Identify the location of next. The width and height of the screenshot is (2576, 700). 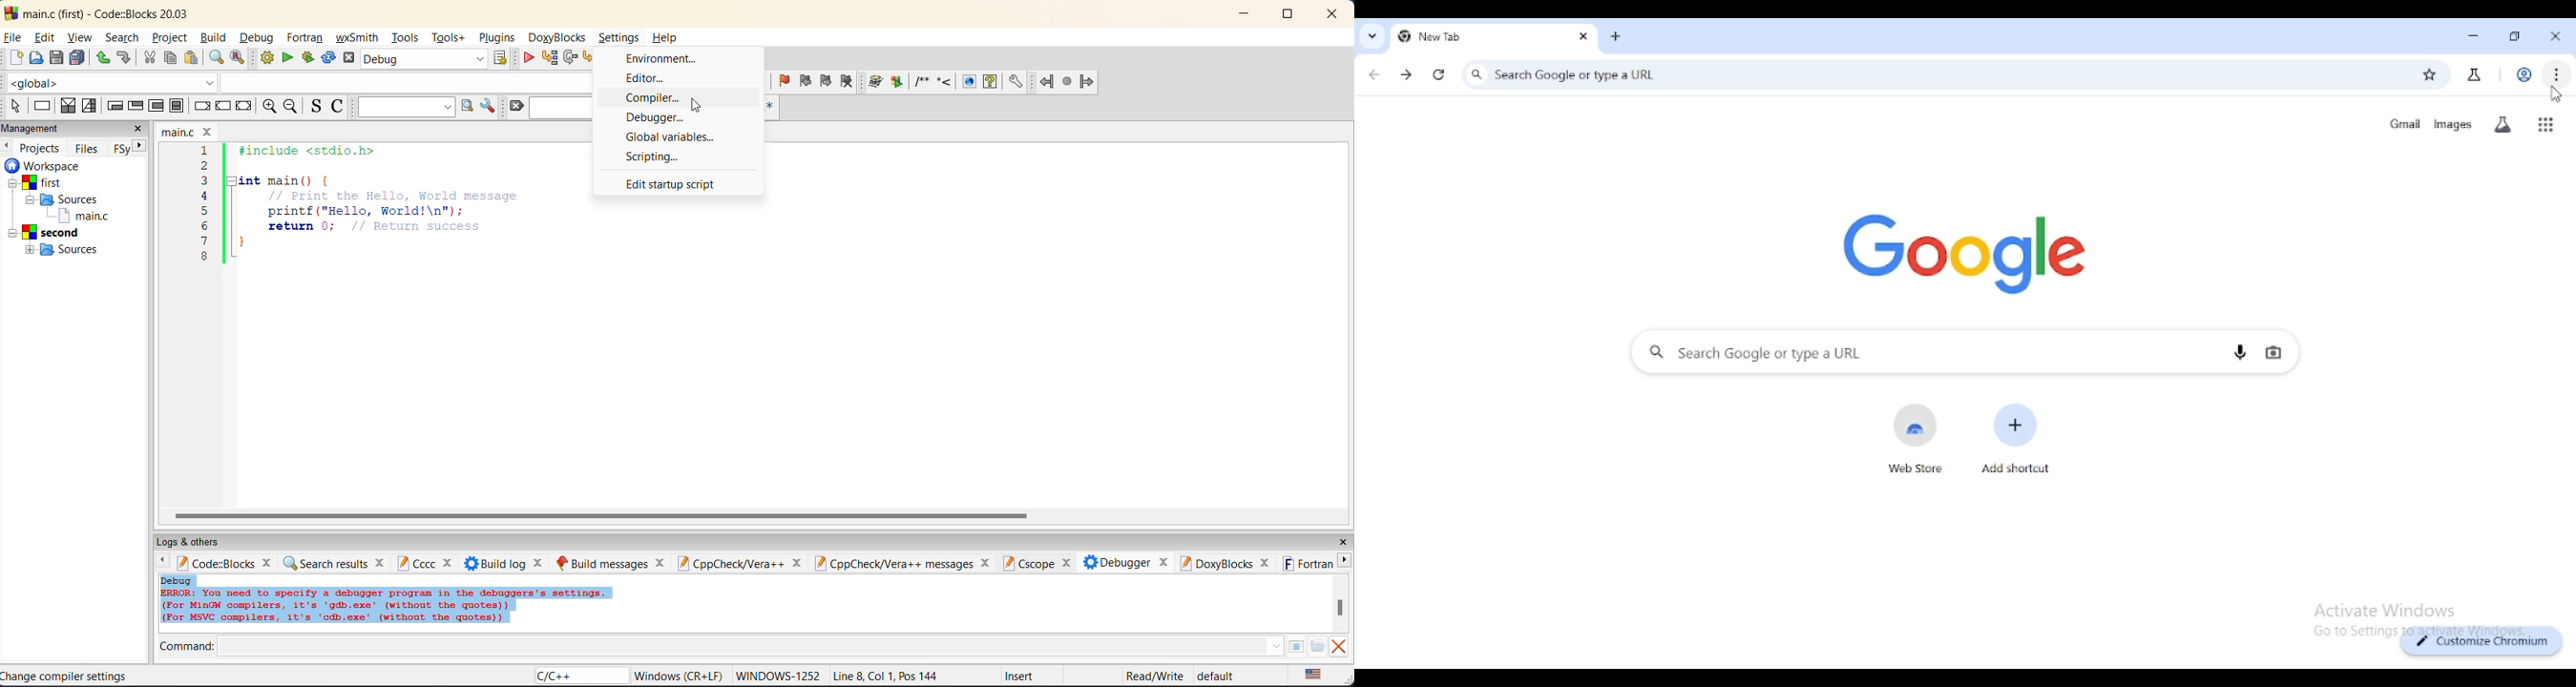
(1345, 560).